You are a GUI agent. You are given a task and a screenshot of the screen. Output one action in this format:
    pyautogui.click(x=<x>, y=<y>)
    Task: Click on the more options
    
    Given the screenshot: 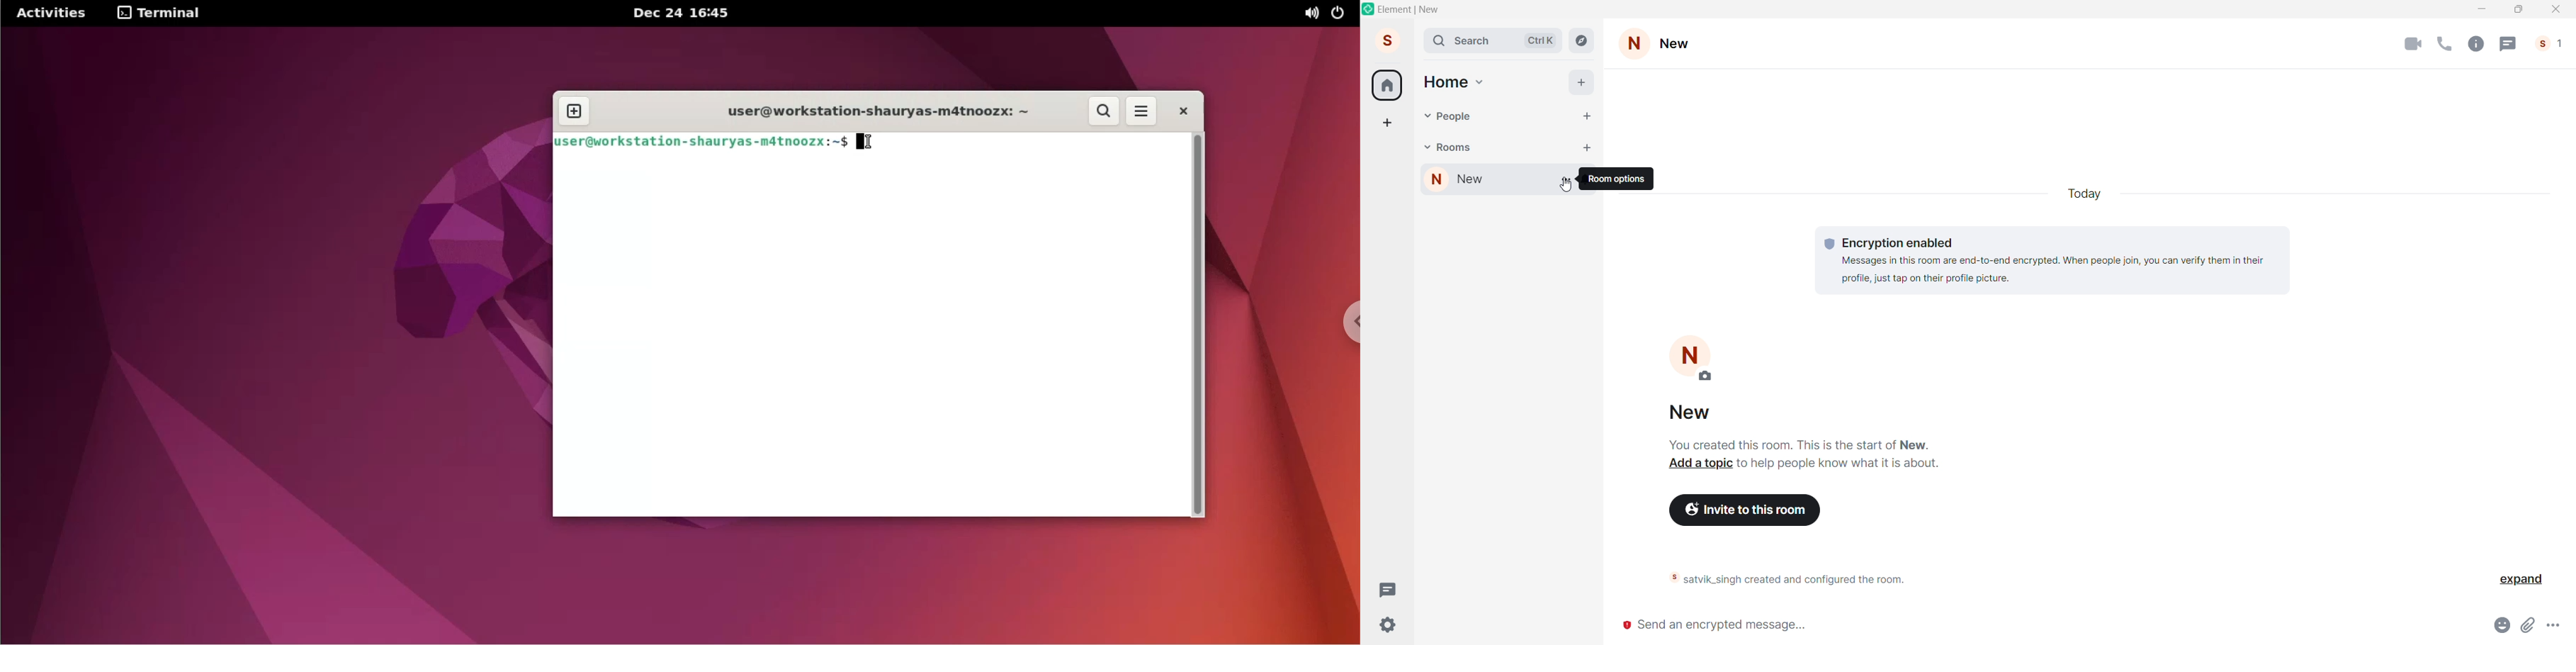 What is the action you would take?
    pyautogui.click(x=2557, y=625)
    